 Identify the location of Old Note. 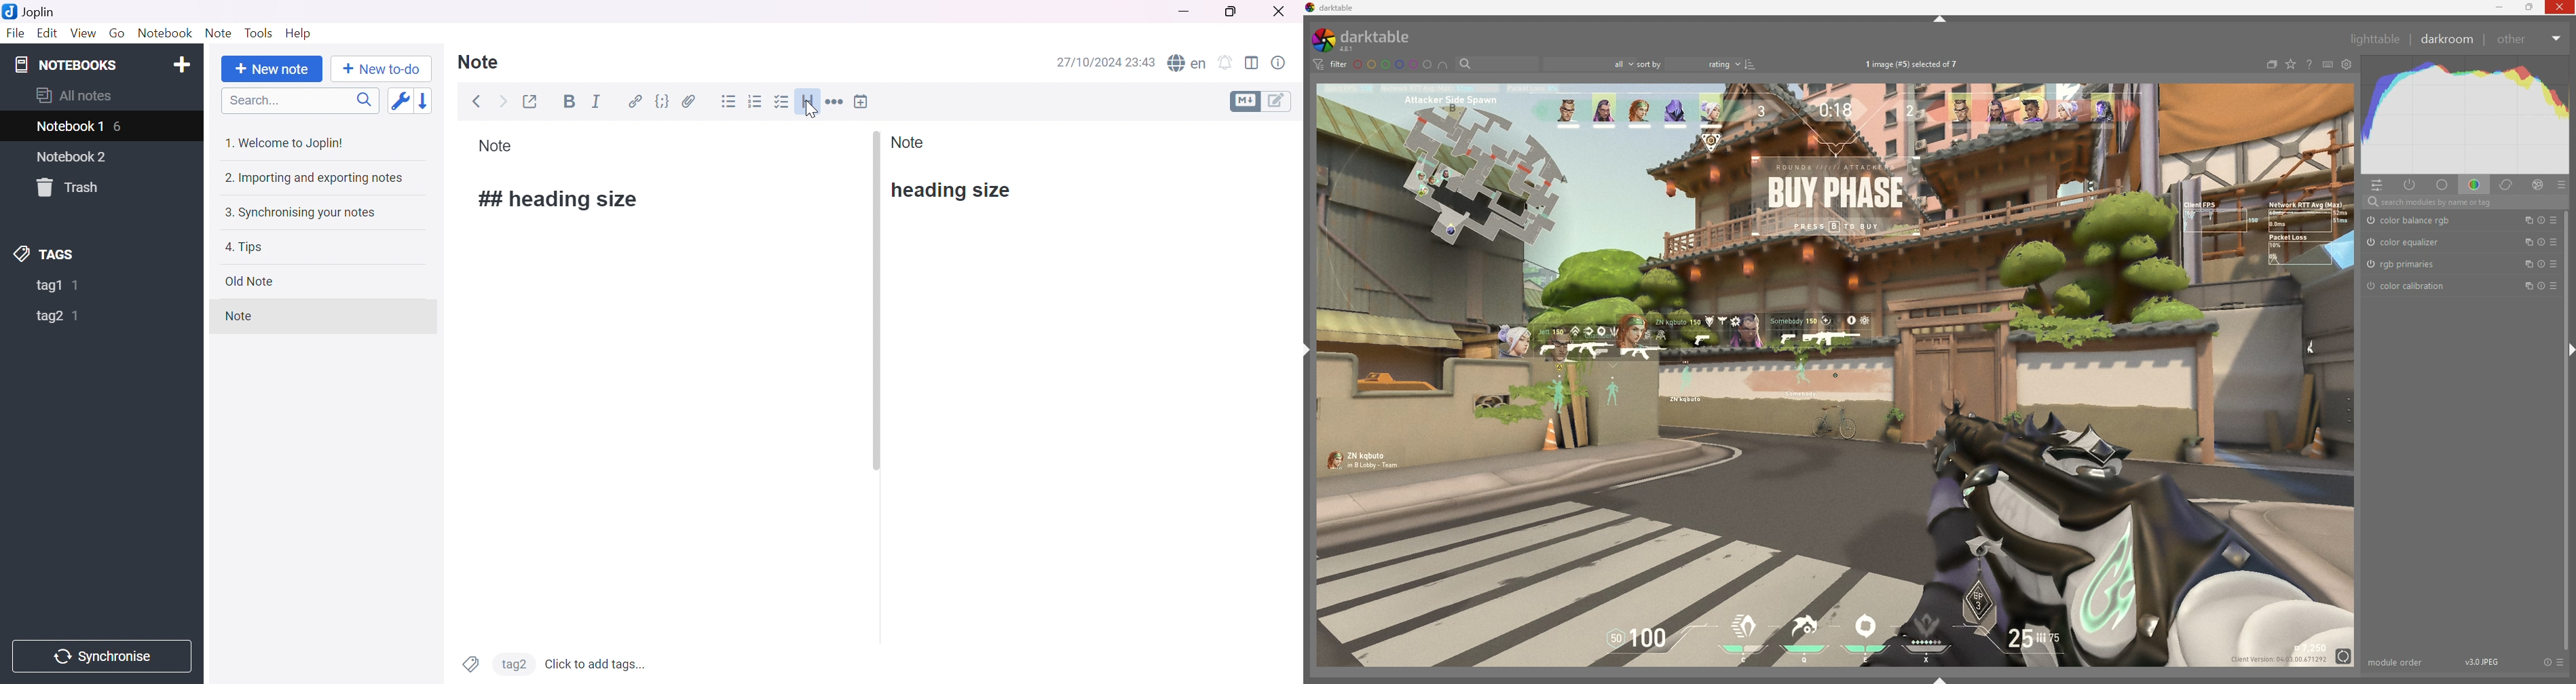
(250, 281).